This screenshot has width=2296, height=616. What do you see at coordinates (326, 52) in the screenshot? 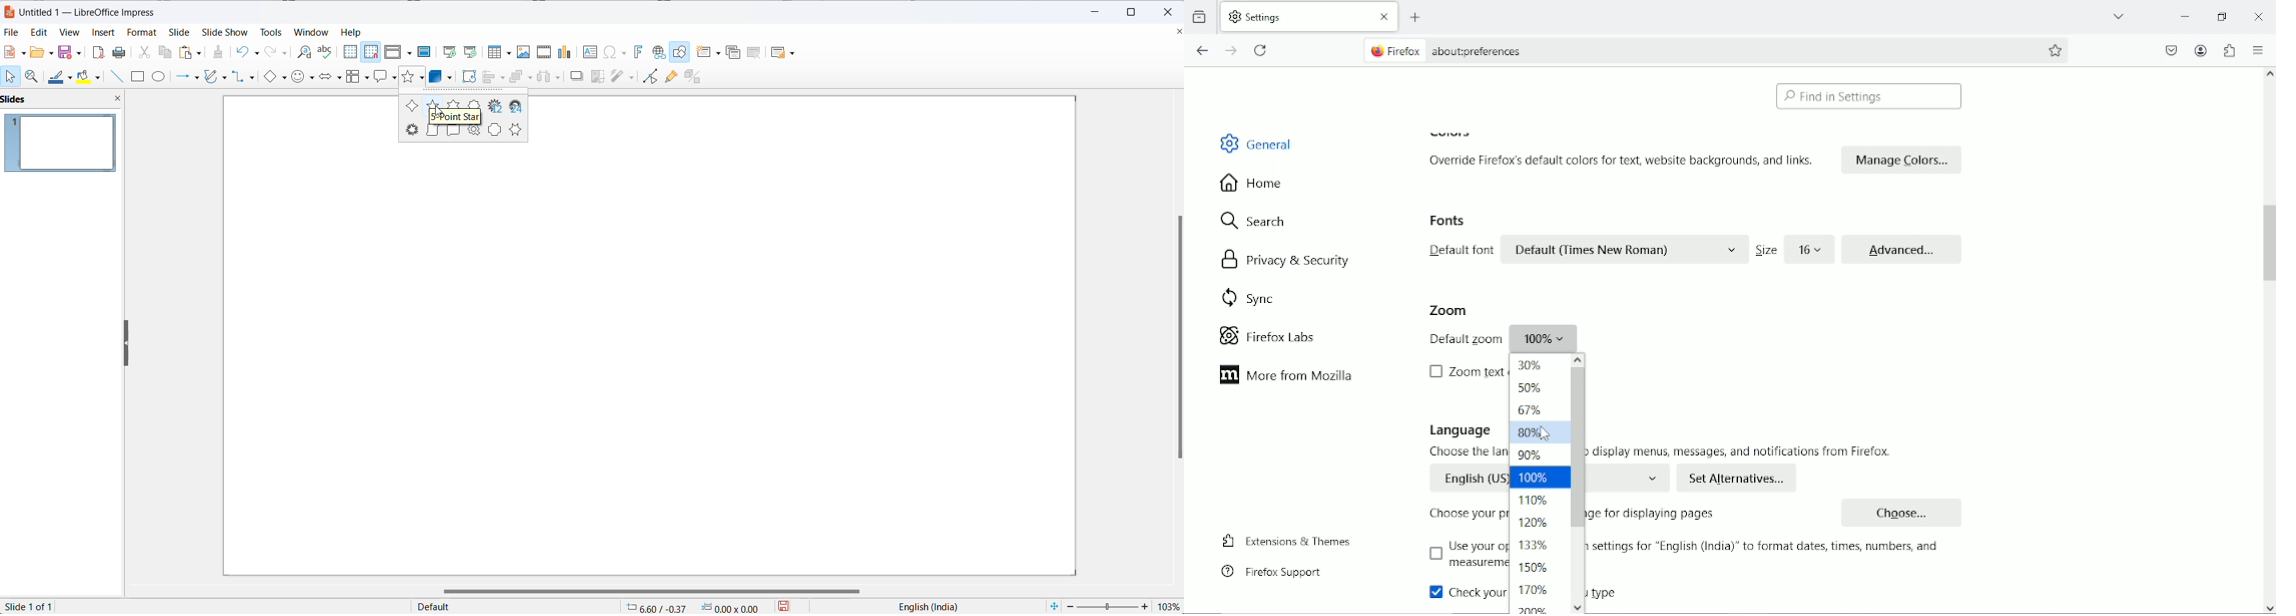
I see `spellings` at bounding box center [326, 52].